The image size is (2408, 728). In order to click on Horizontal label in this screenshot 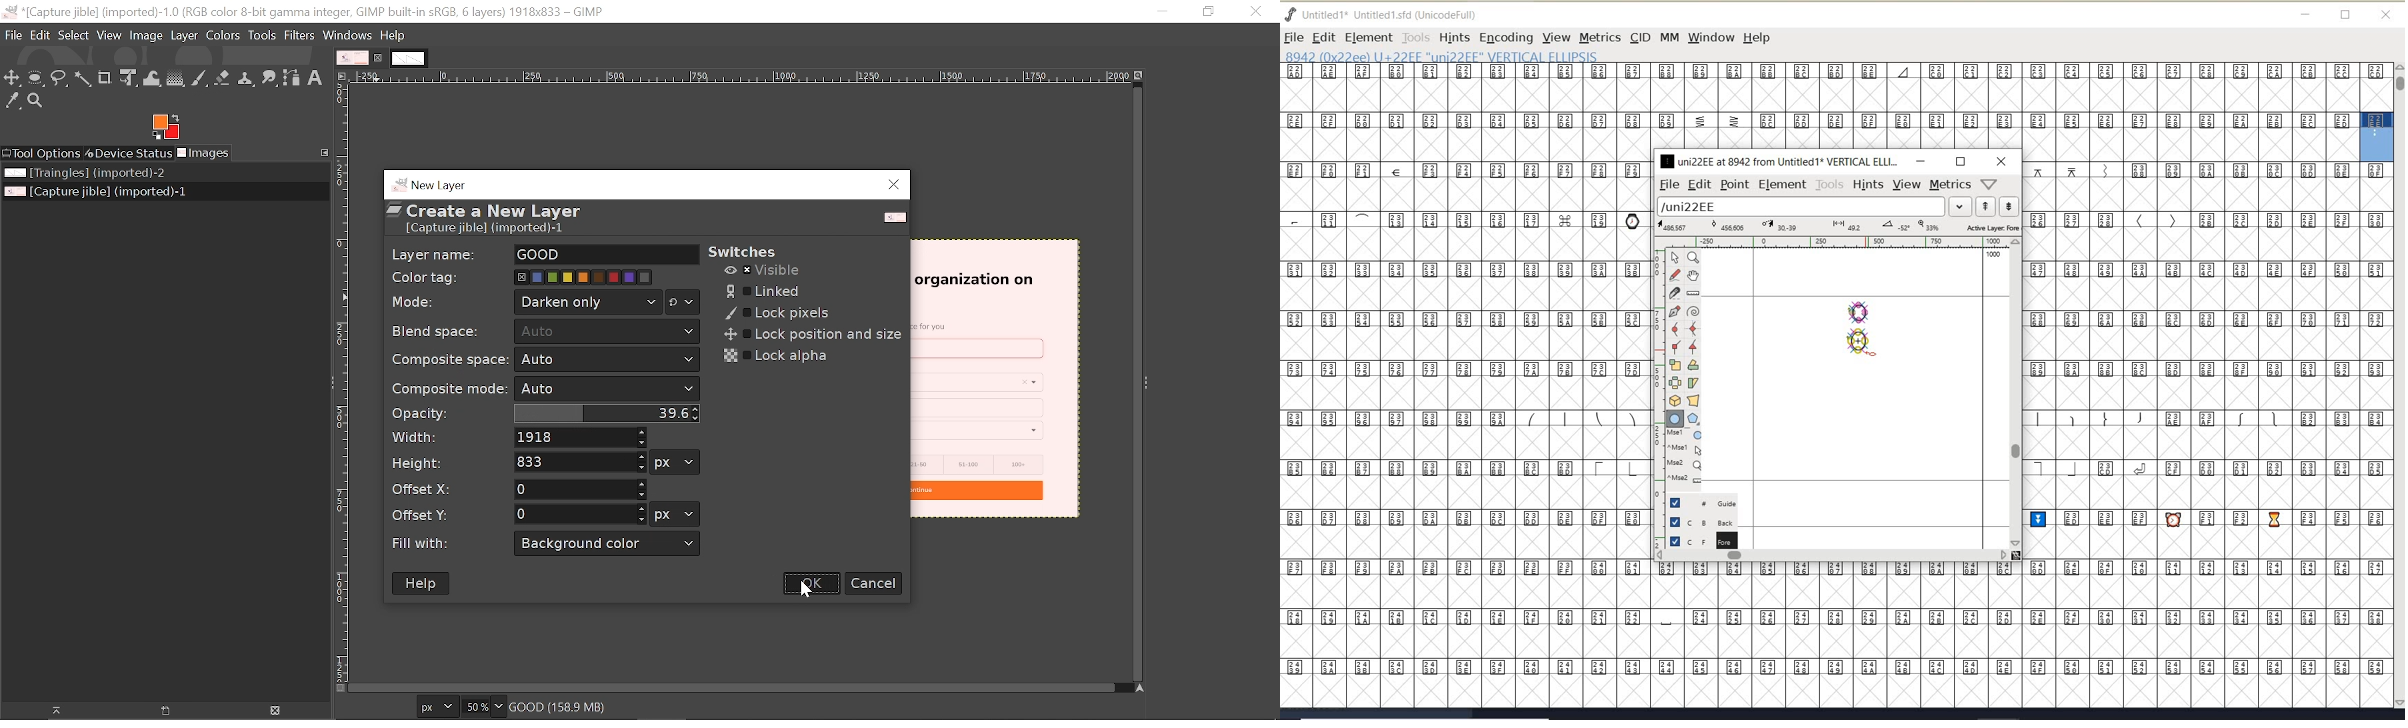, I will do `click(742, 77)`.